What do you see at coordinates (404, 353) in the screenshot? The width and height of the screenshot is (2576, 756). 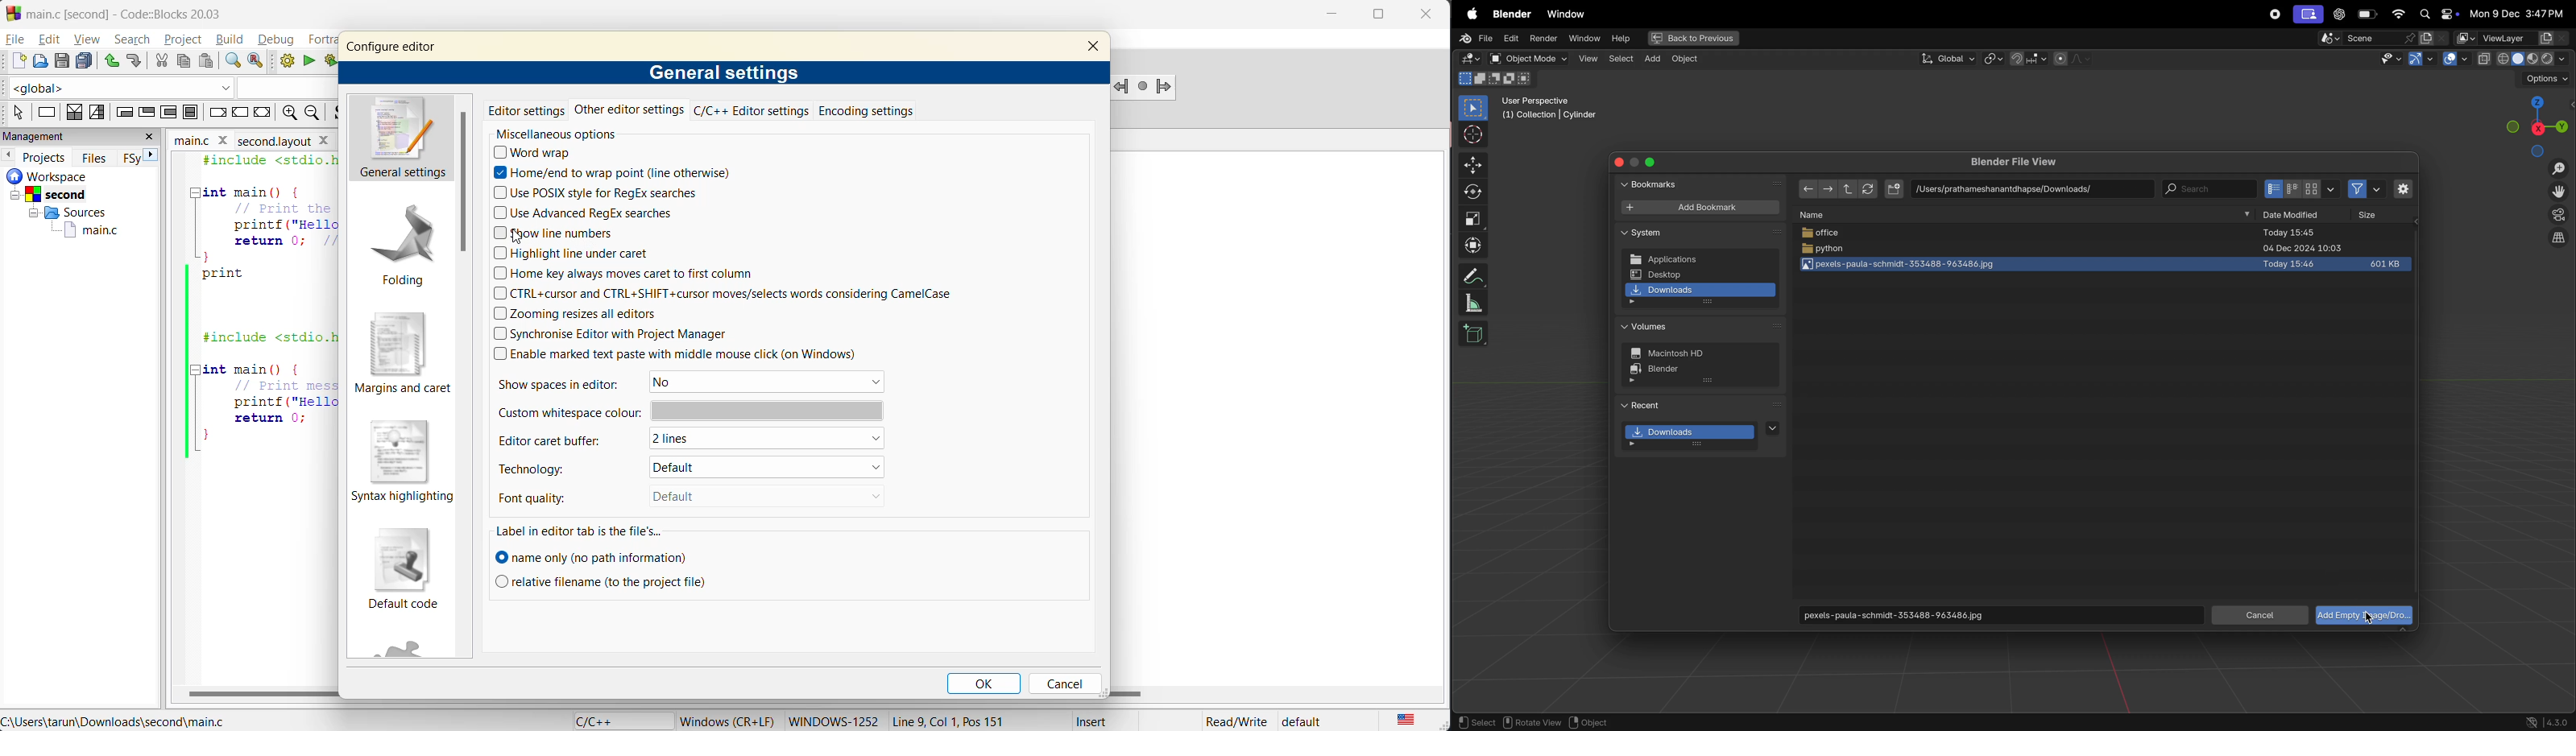 I see `margins and caret` at bounding box center [404, 353].